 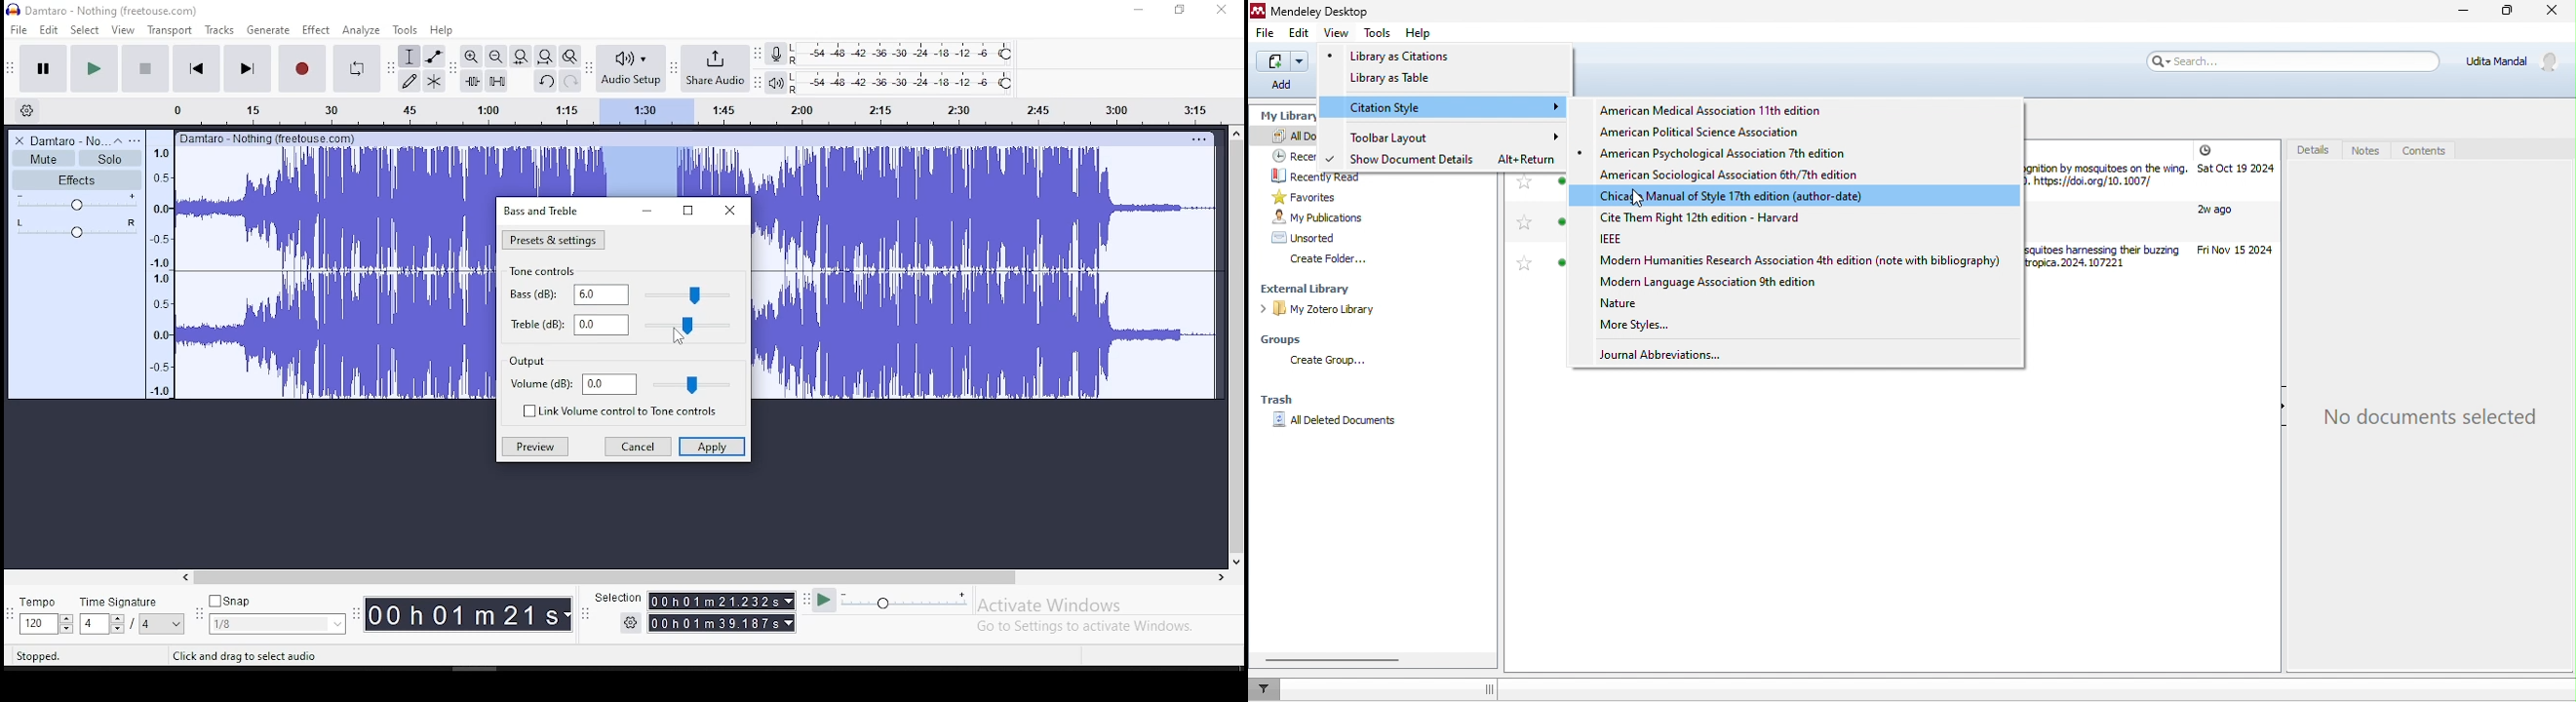 I want to click on Damtaro No, so click(x=68, y=140).